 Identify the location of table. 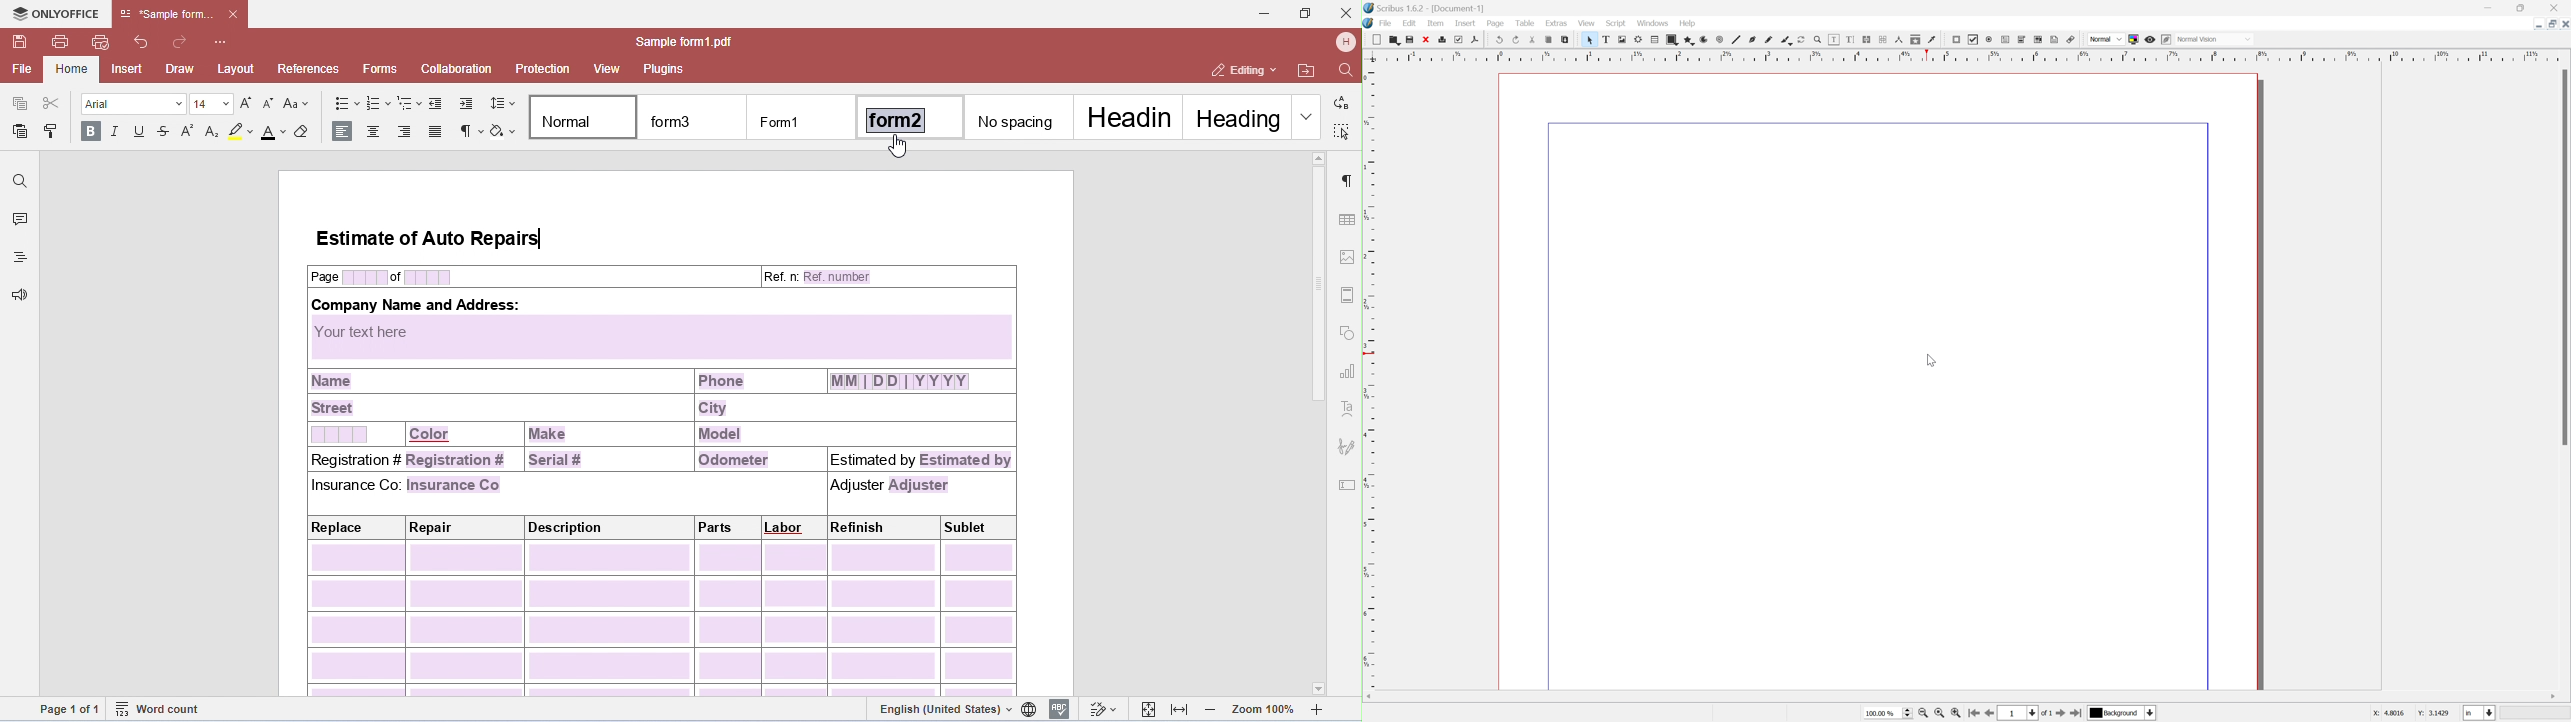
(1655, 40).